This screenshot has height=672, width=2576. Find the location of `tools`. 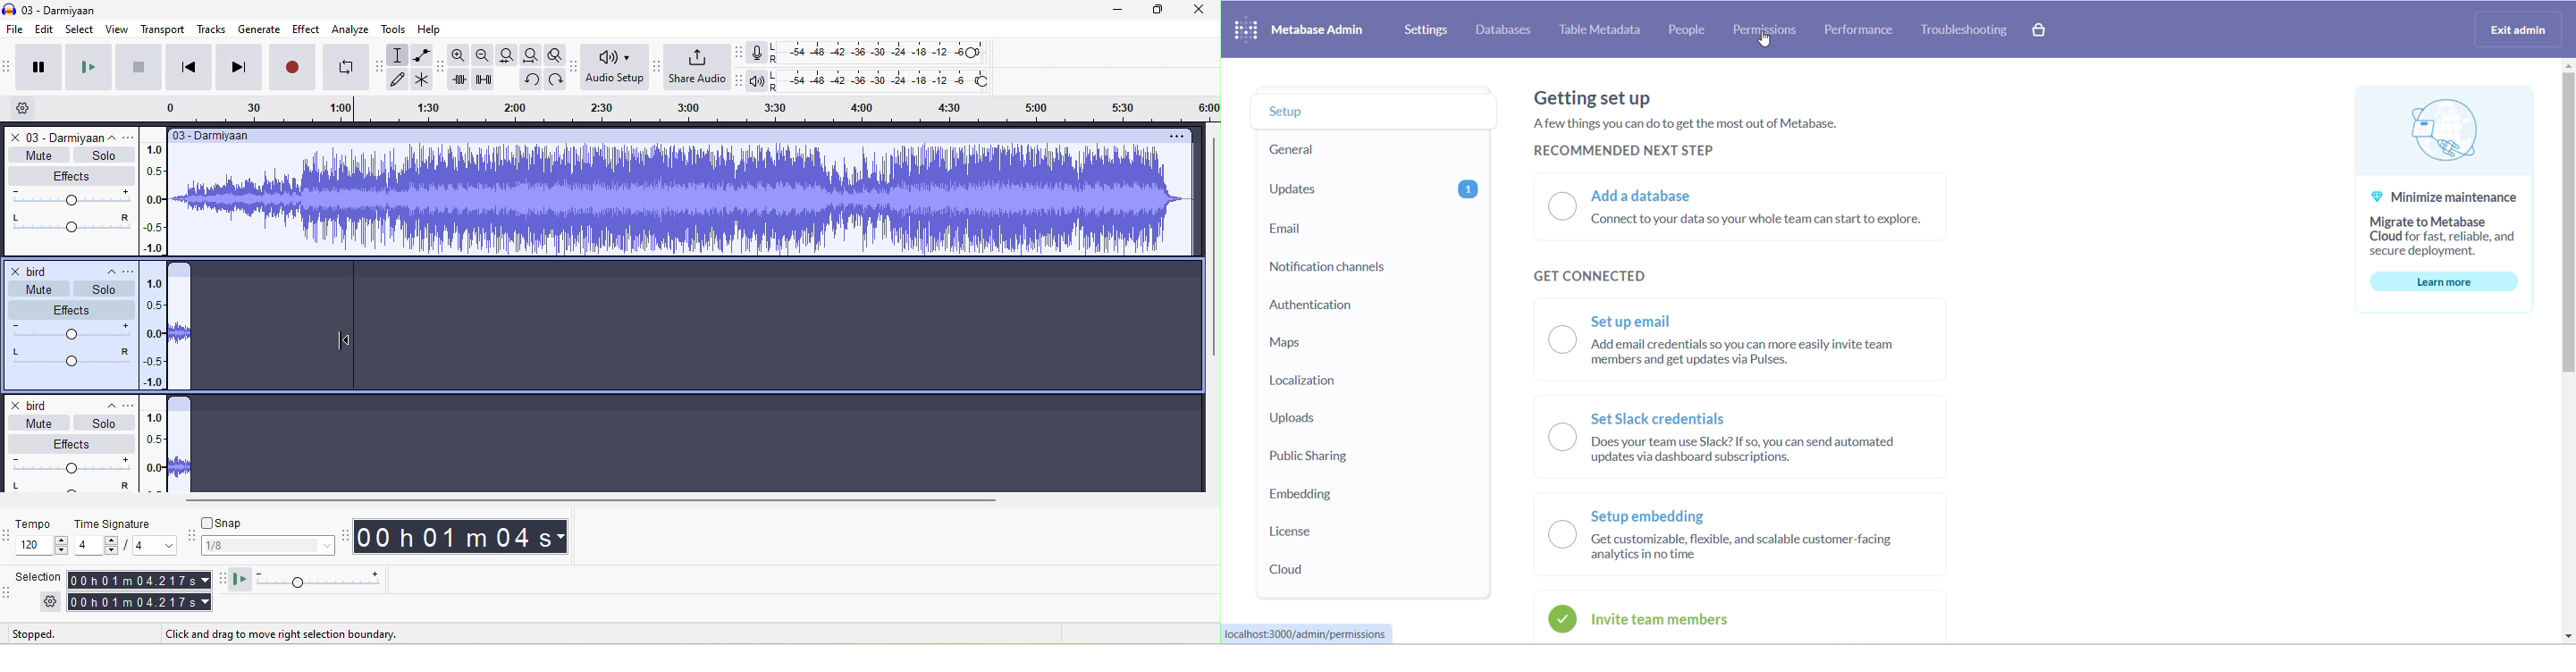

tools is located at coordinates (394, 29).